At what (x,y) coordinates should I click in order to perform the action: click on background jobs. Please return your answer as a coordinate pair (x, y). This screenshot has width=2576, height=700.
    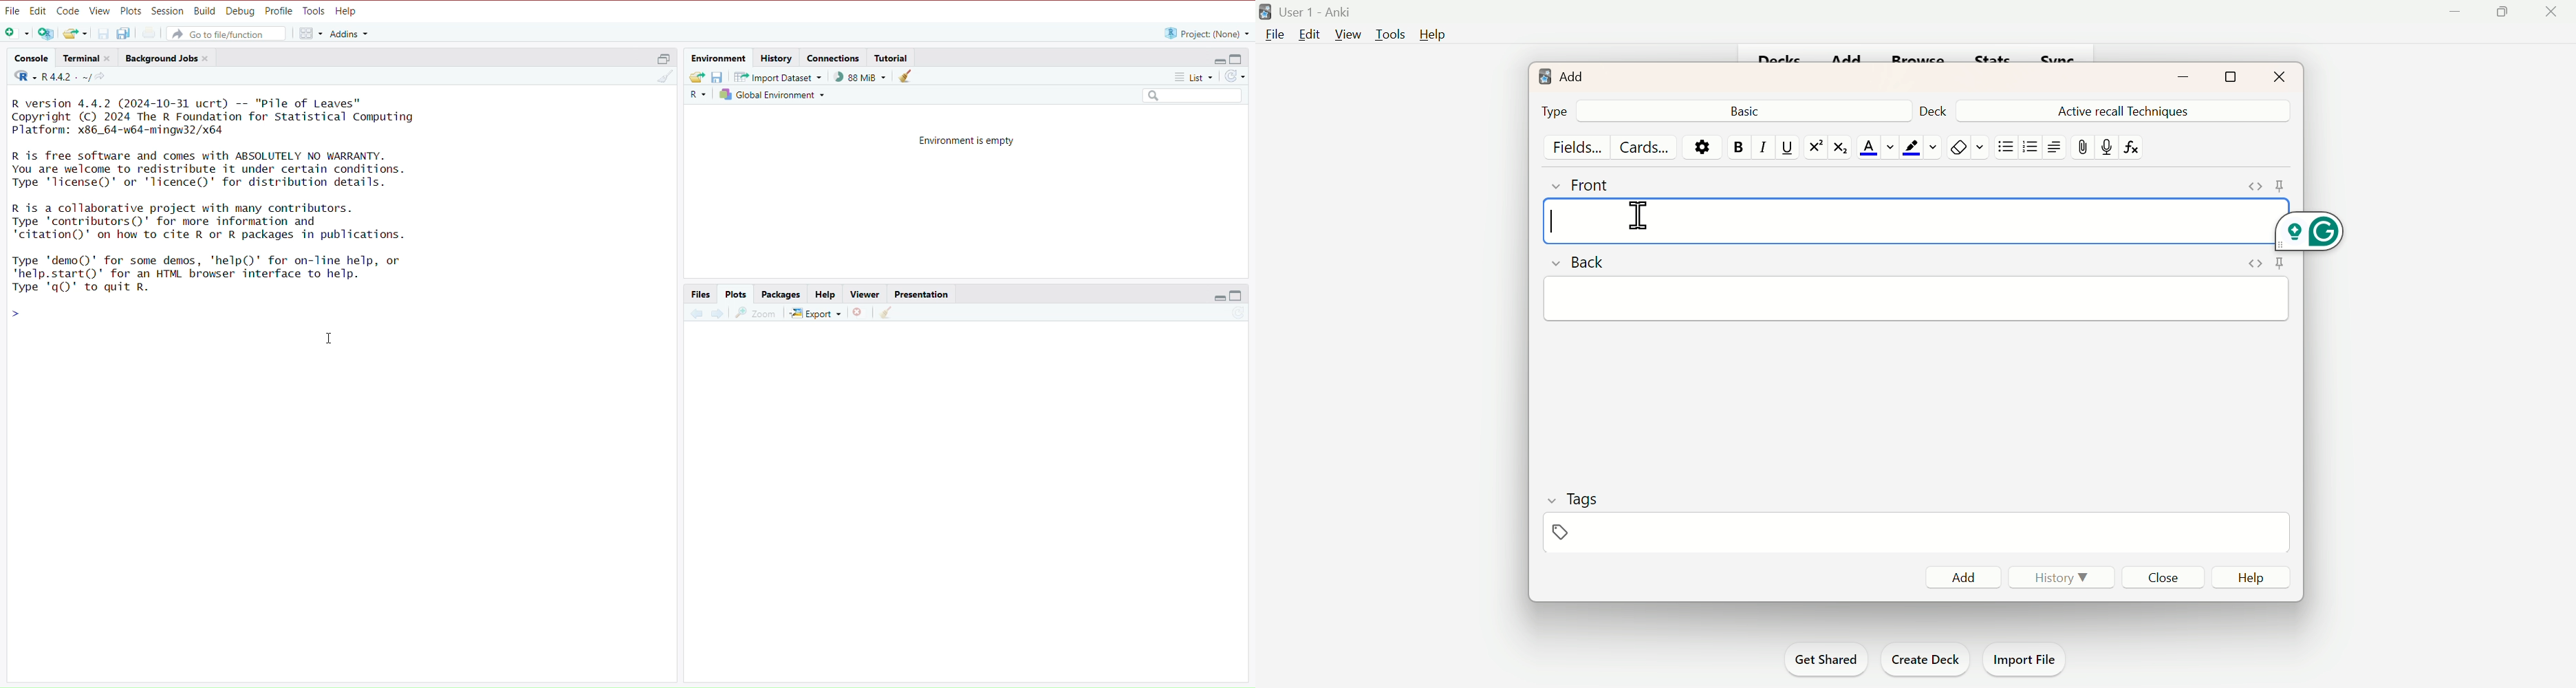
    Looking at the image, I should click on (169, 60).